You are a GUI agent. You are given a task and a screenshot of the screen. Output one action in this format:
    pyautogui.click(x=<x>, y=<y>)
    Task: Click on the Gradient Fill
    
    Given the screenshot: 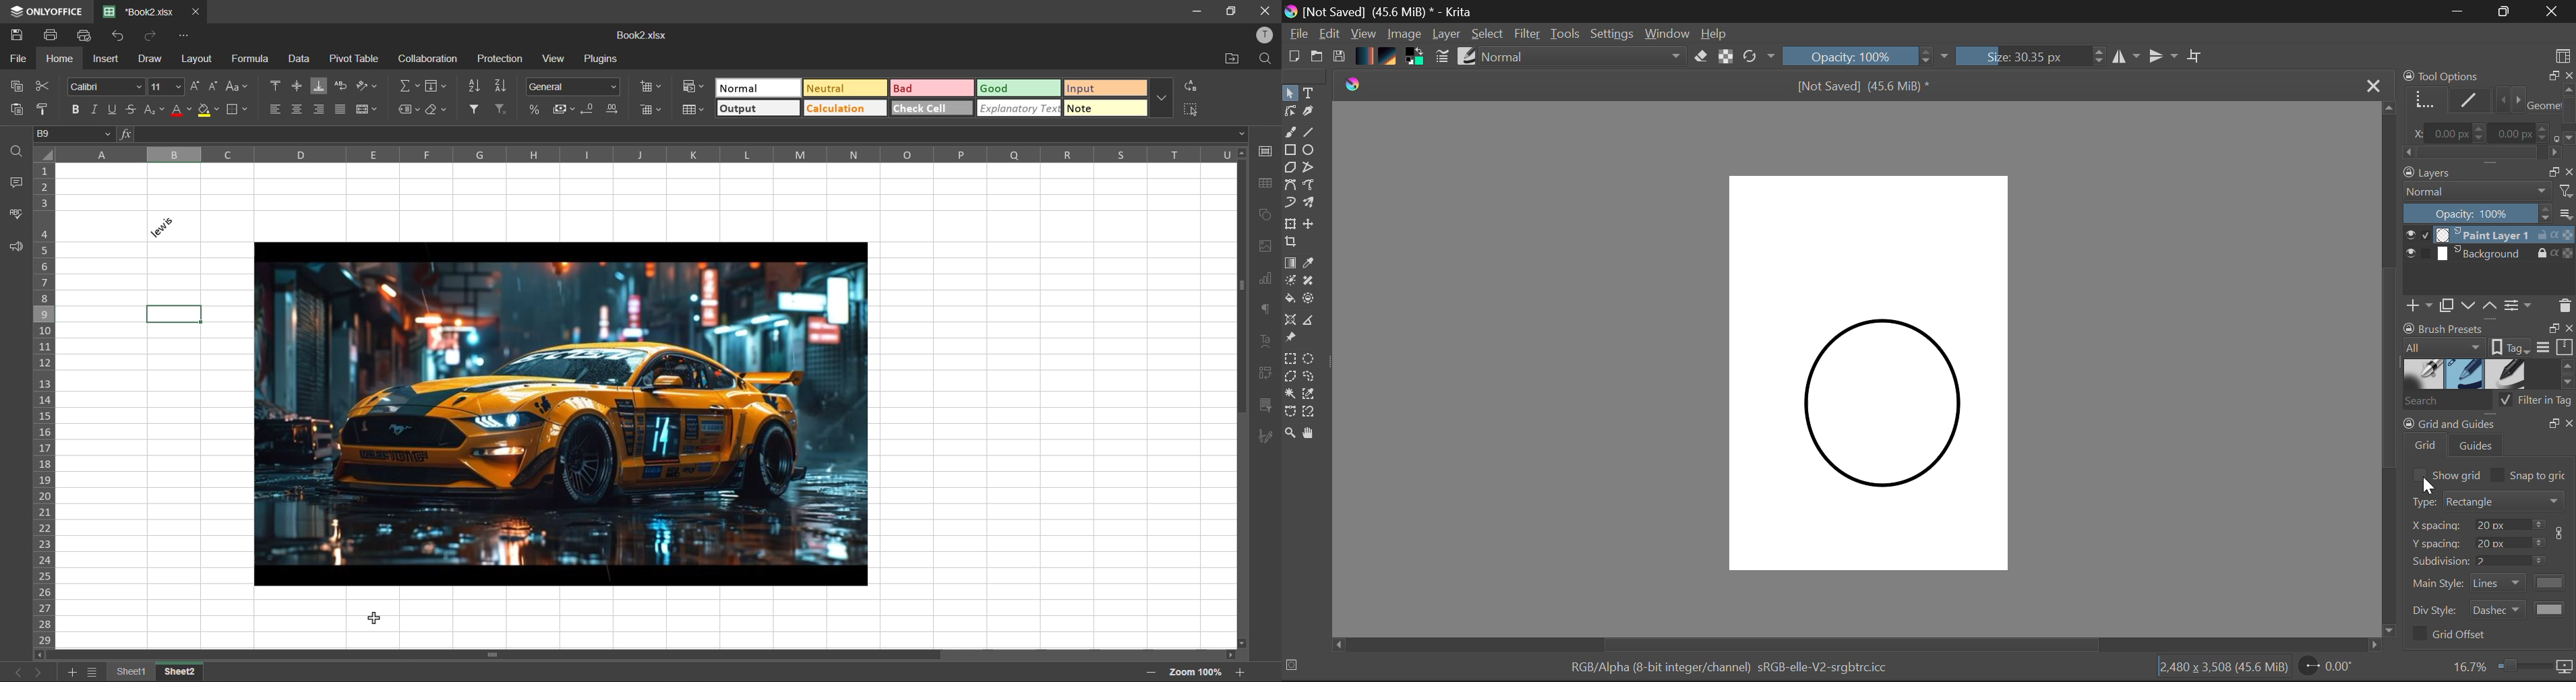 What is the action you would take?
    pyautogui.click(x=1290, y=262)
    